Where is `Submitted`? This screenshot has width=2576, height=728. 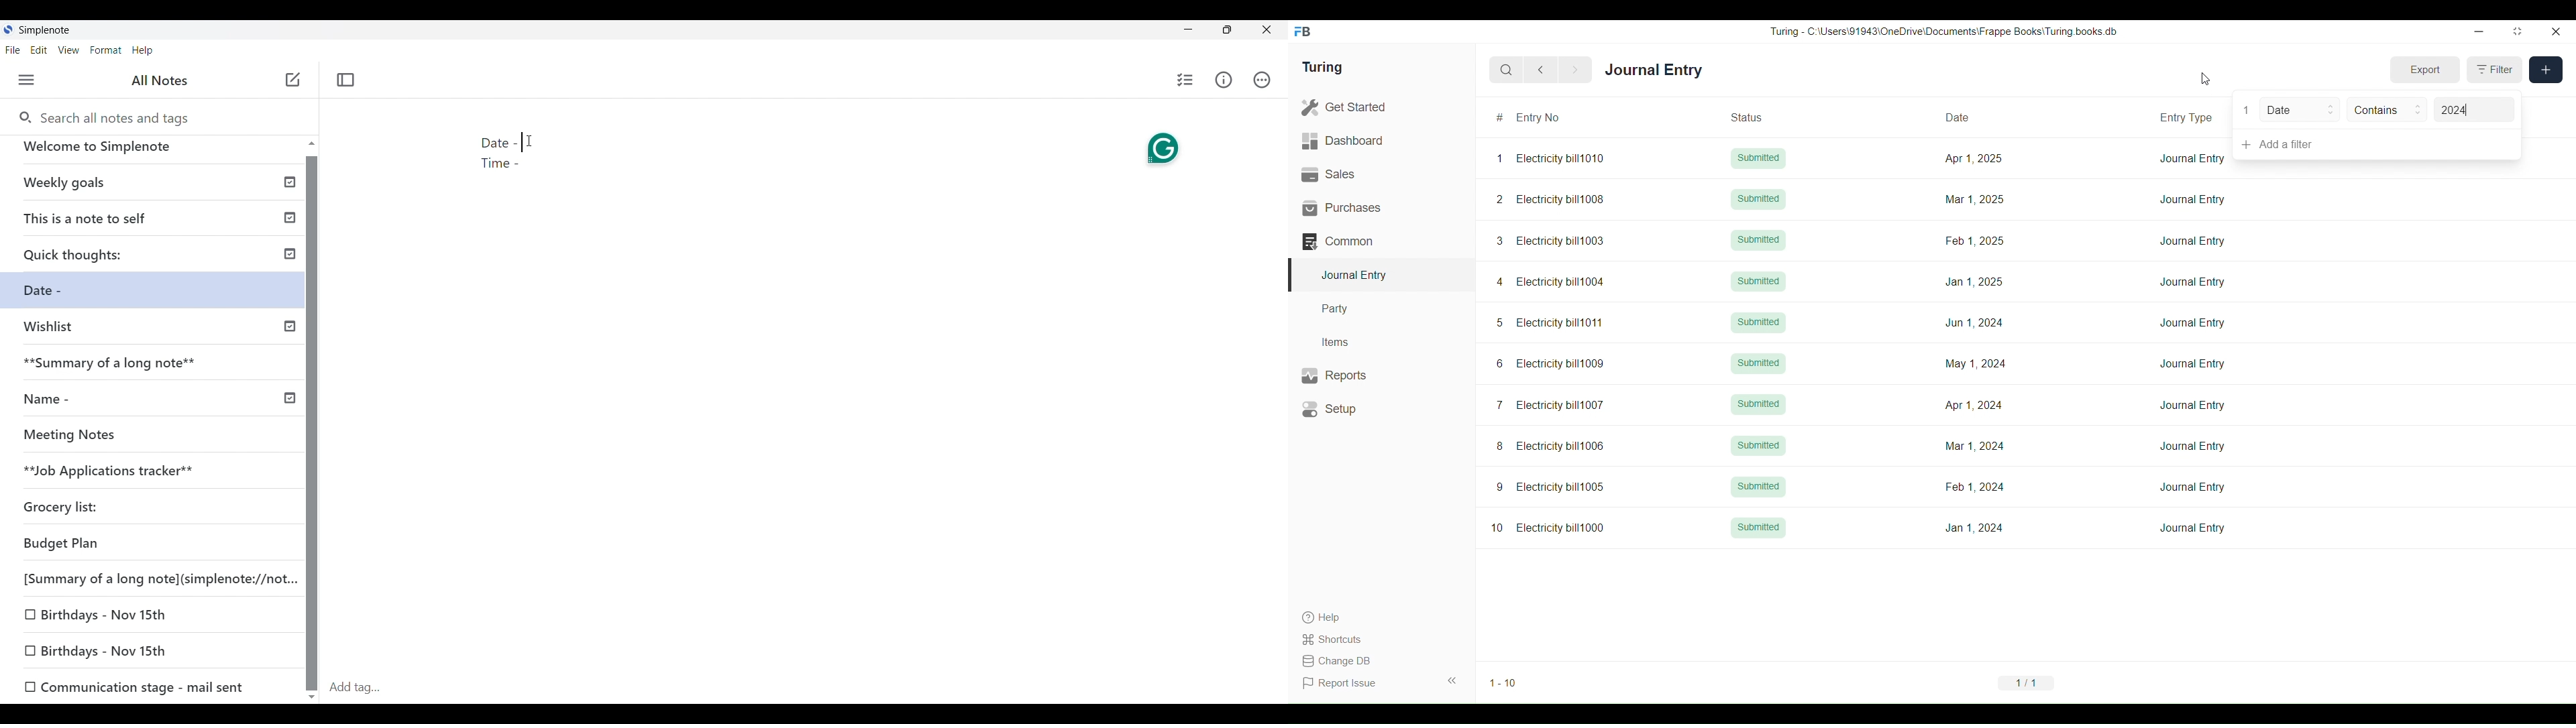
Submitted is located at coordinates (1758, 282).